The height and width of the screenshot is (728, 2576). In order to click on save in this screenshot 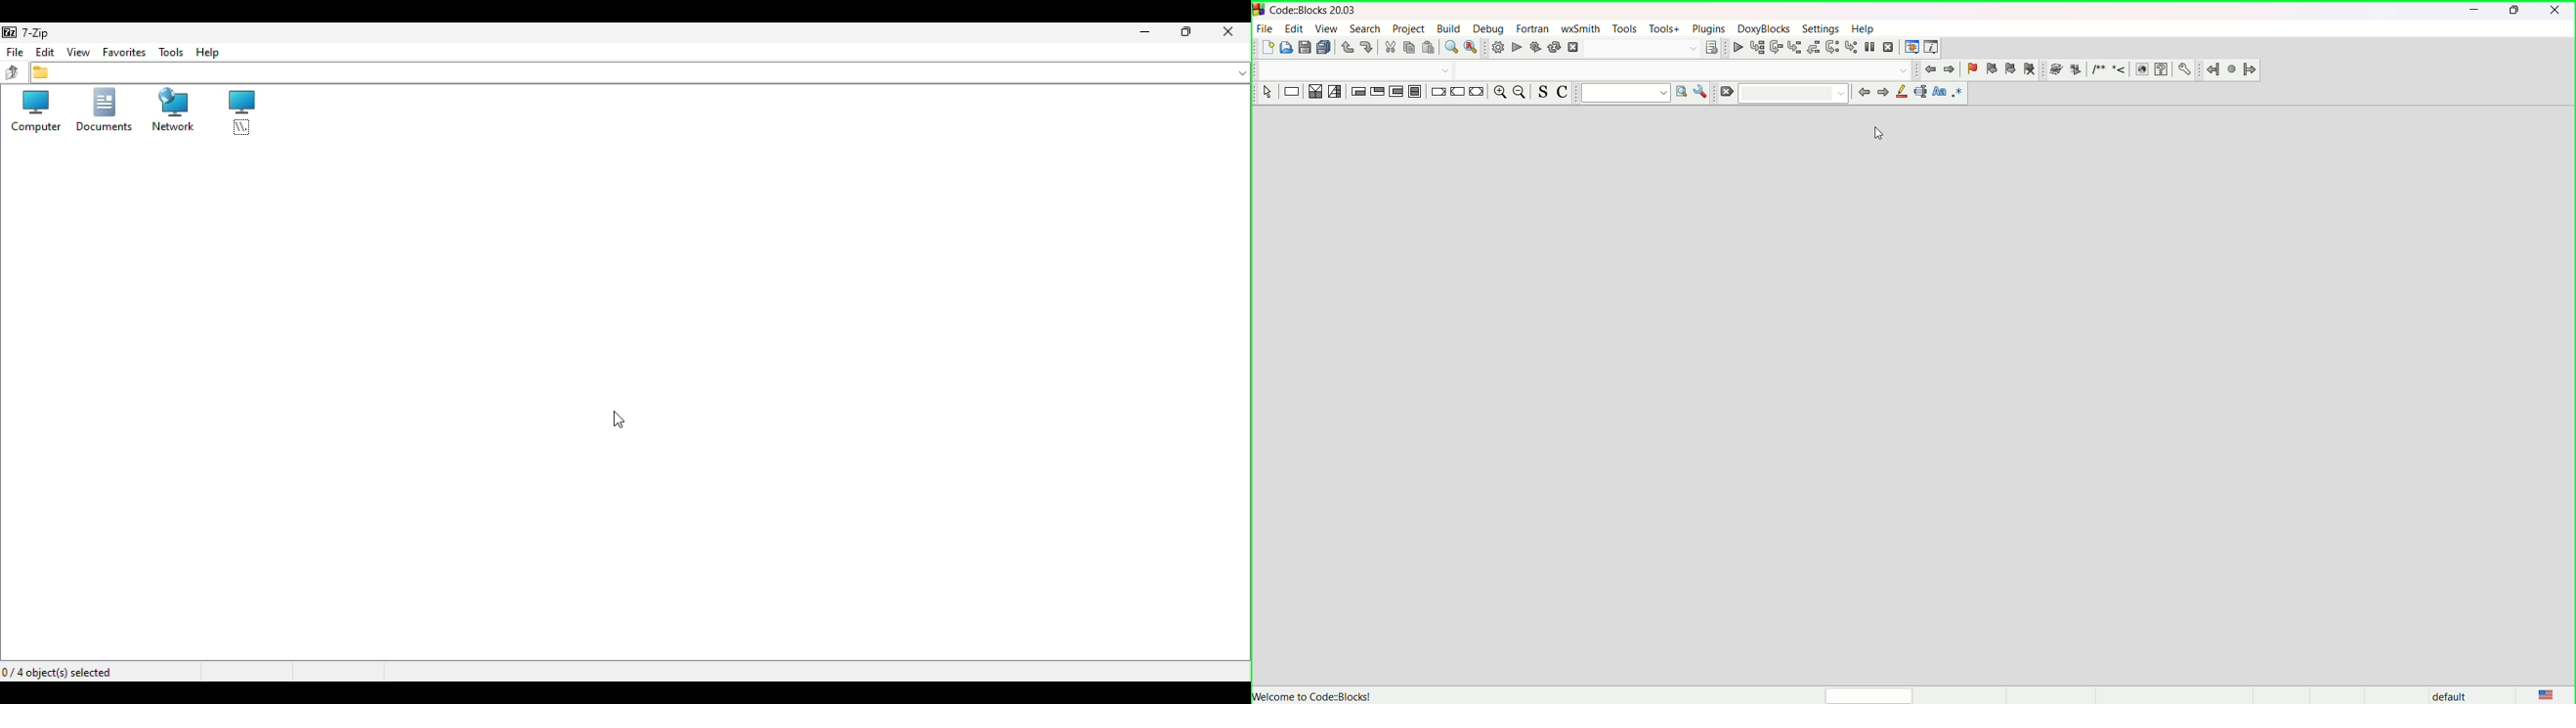, I will do `click(1306, 49)`.